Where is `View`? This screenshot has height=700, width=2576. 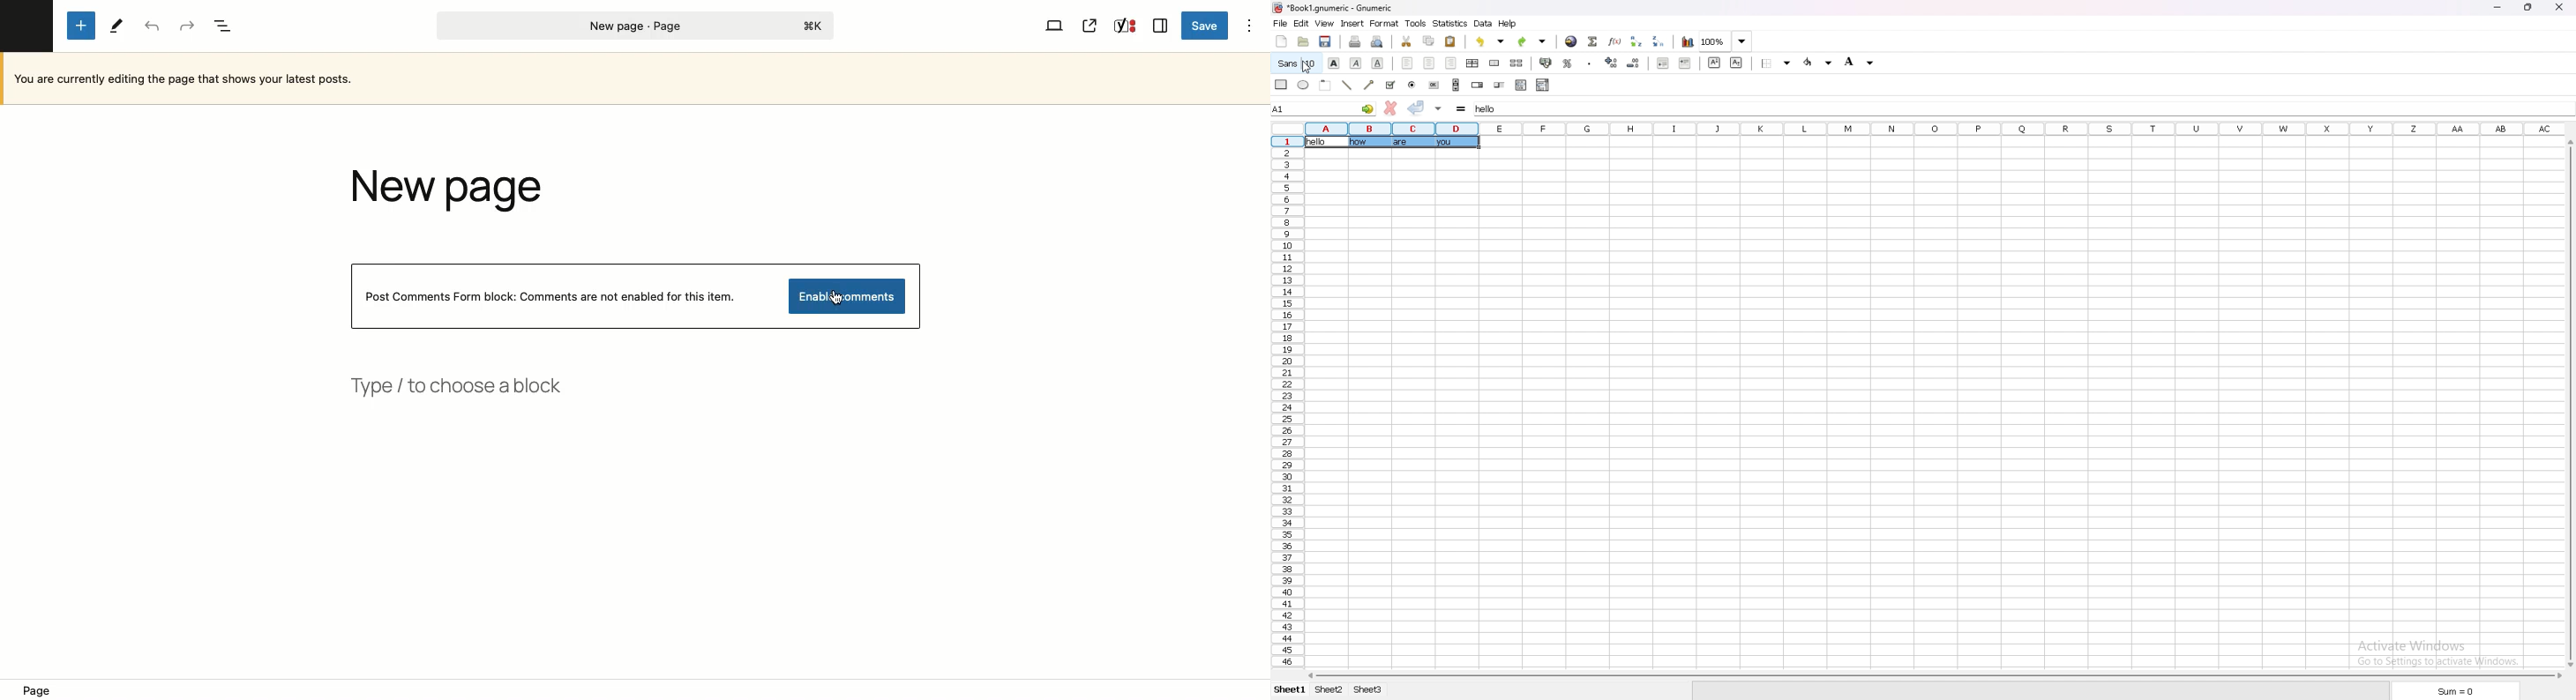 View is located at coordinates (1055, 24).